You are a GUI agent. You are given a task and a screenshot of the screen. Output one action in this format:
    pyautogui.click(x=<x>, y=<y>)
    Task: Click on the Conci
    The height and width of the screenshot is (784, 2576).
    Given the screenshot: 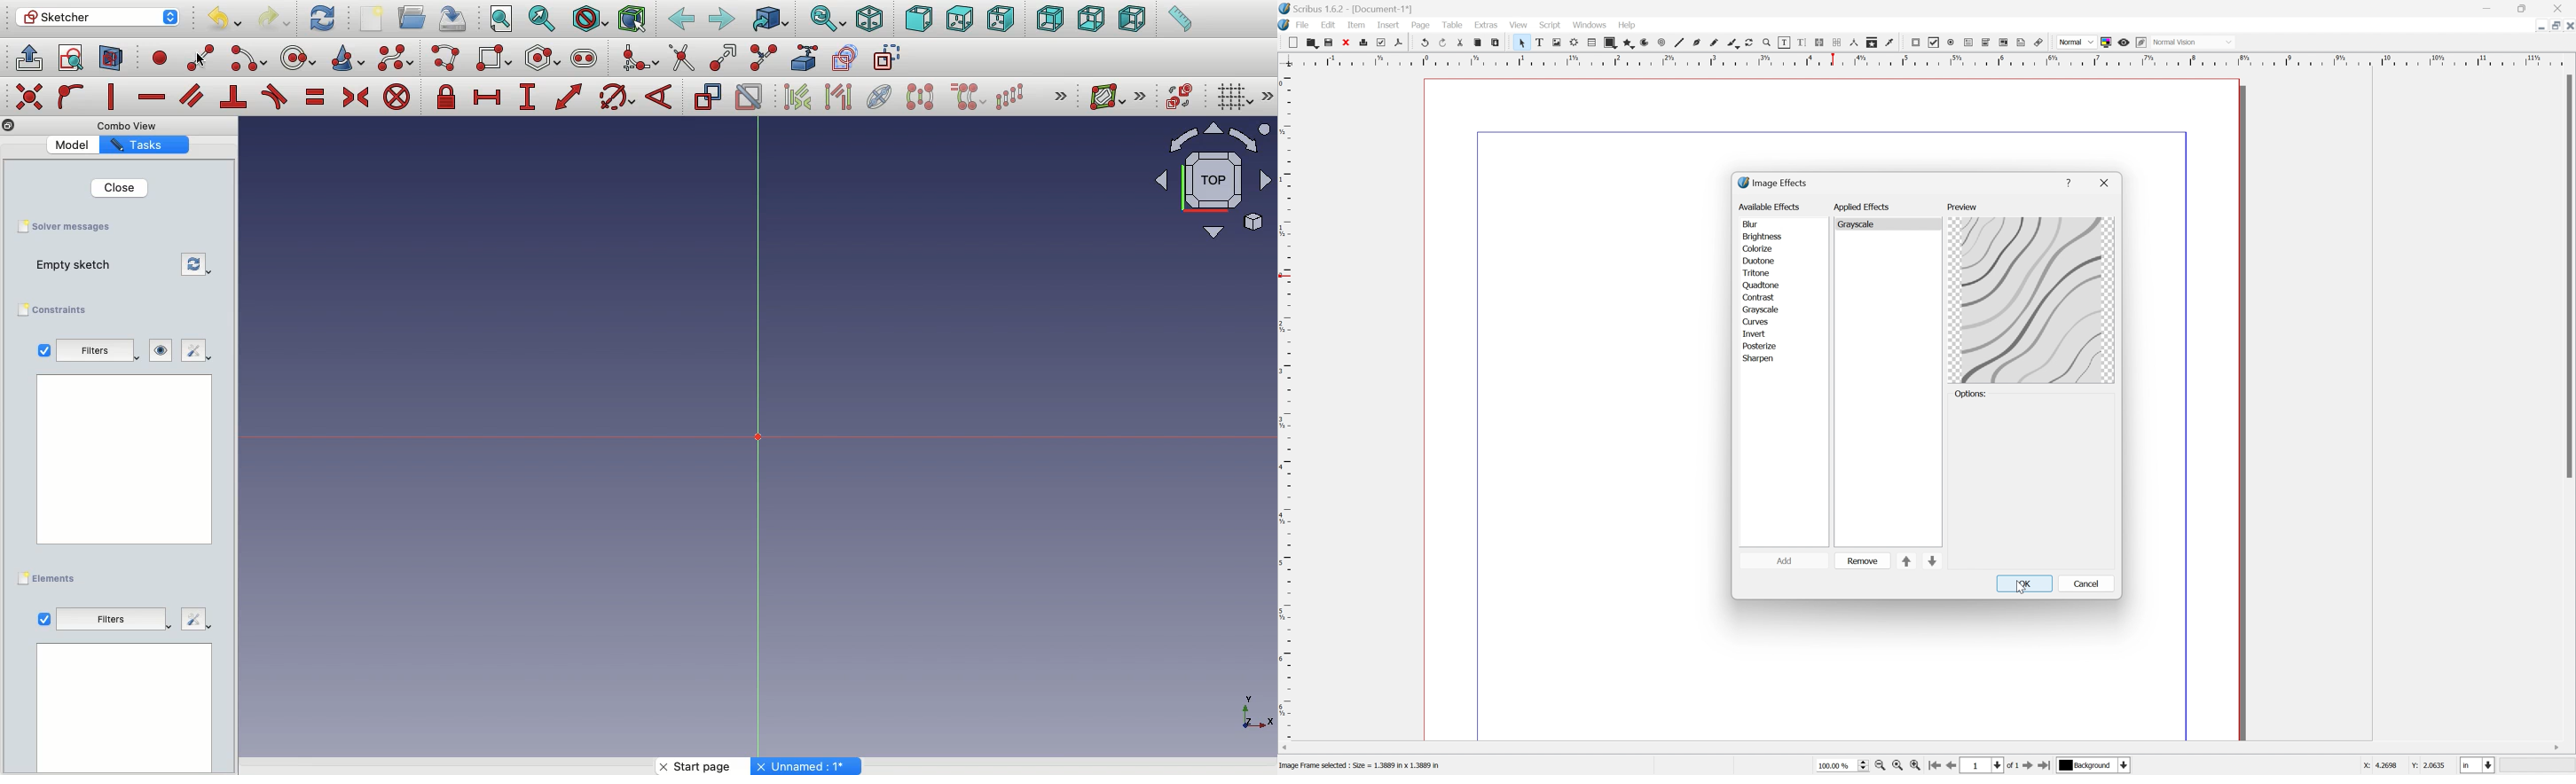 What is the action you would take?
    pyautogui.click(x=349, y=58)
    